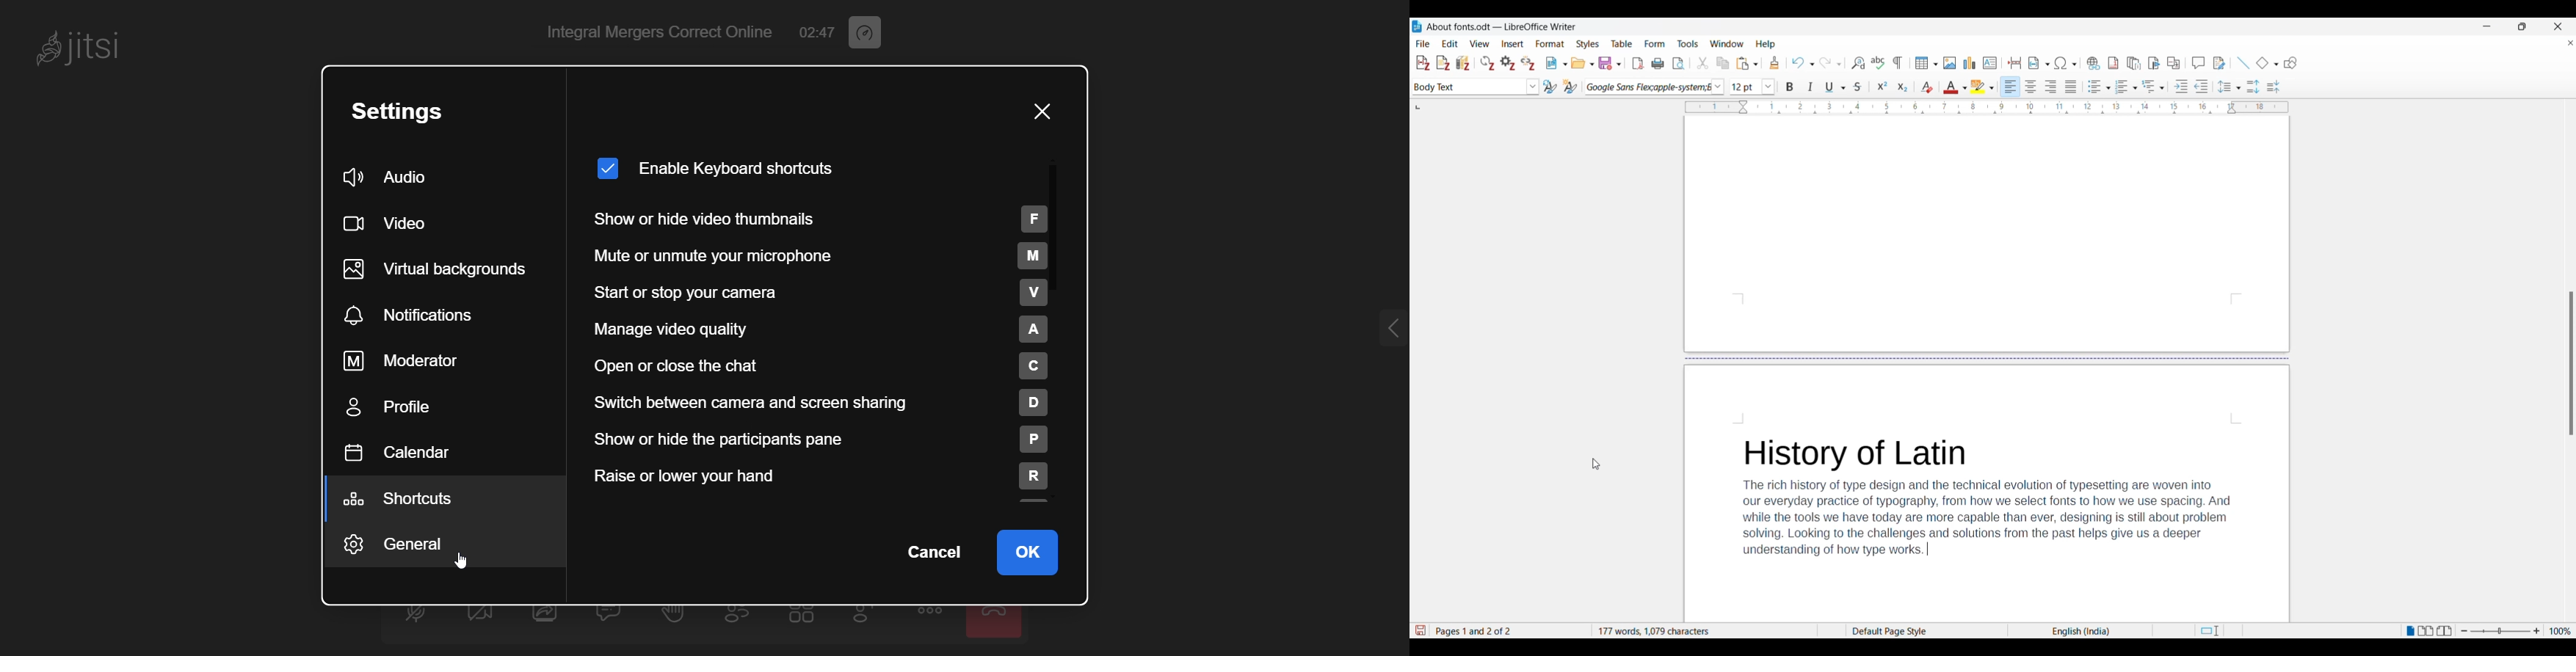  I want to click on Show or hide video thumbnails, so click(835, 219).